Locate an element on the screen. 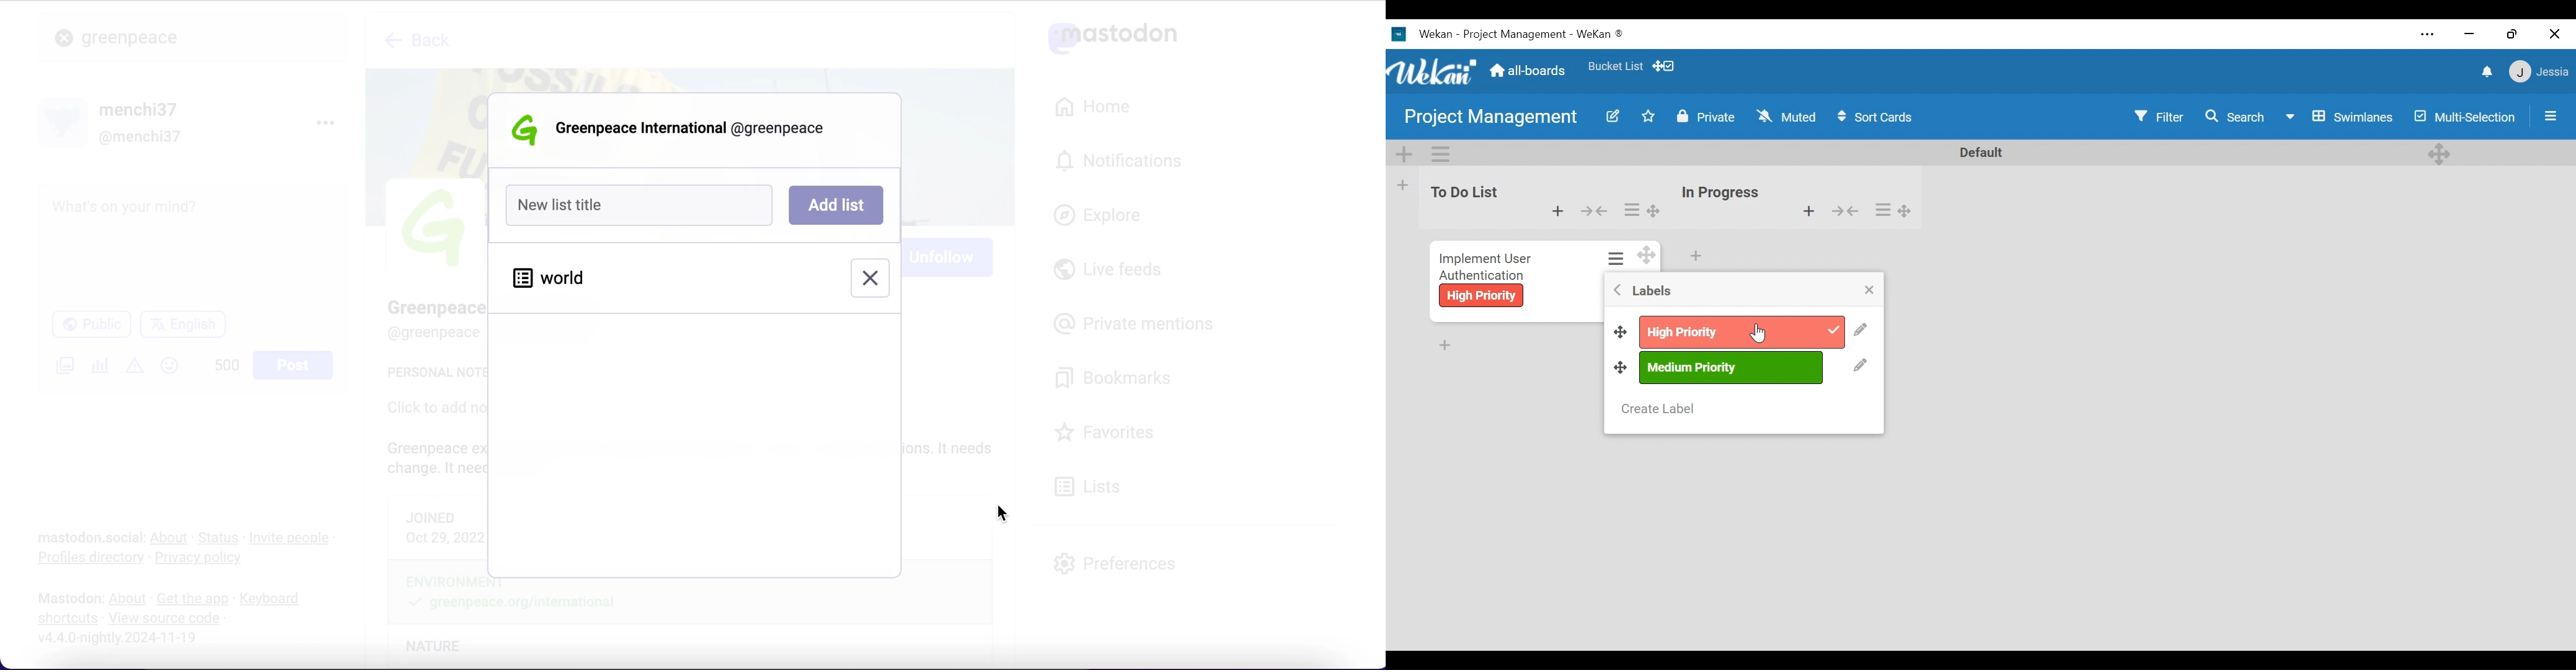 This screenshot has width=2576, height=672. Multi-Selection is located at coordinates (2465, 115).